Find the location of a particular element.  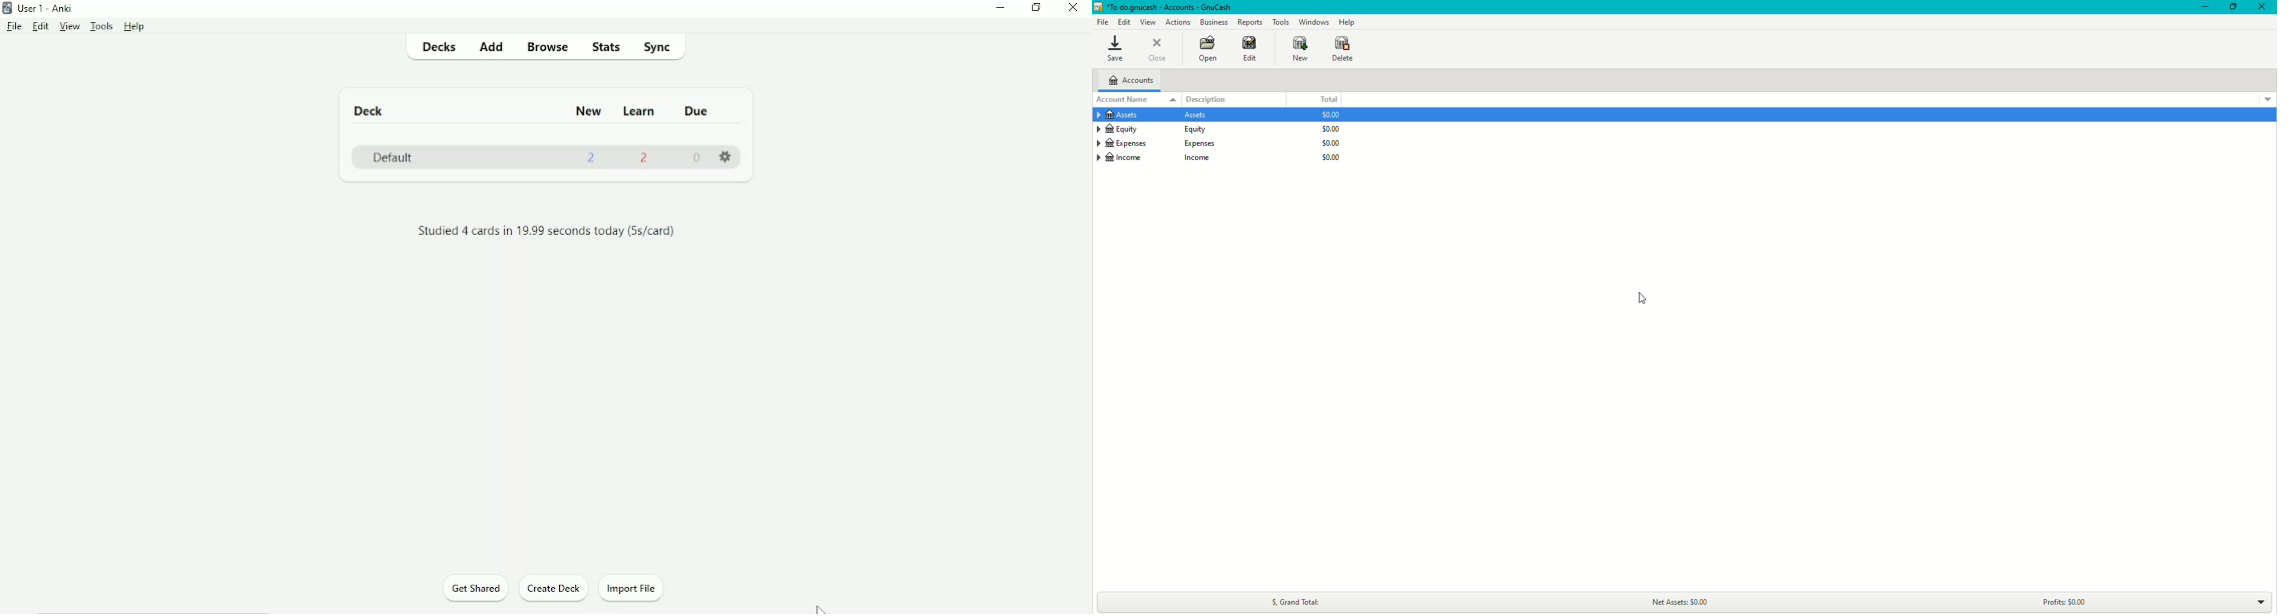

Close is located at coordinates (2263, 7).